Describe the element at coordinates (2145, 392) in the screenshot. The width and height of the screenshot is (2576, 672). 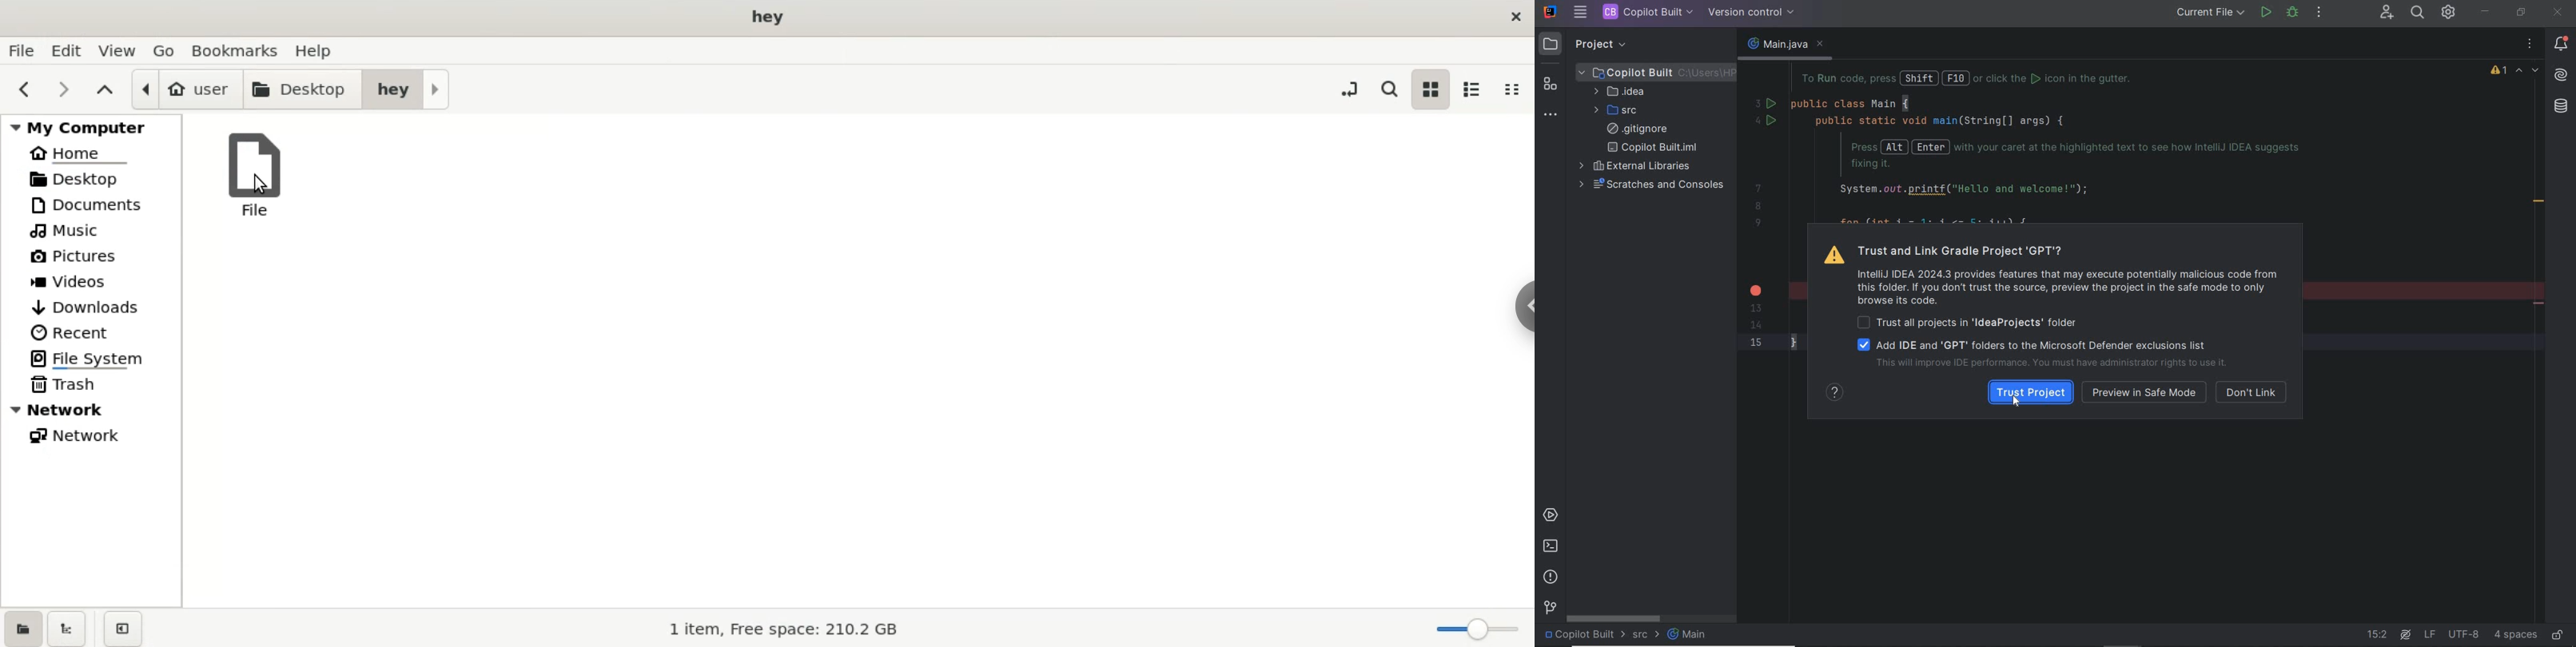
I see `preview in safe mode` at that location.